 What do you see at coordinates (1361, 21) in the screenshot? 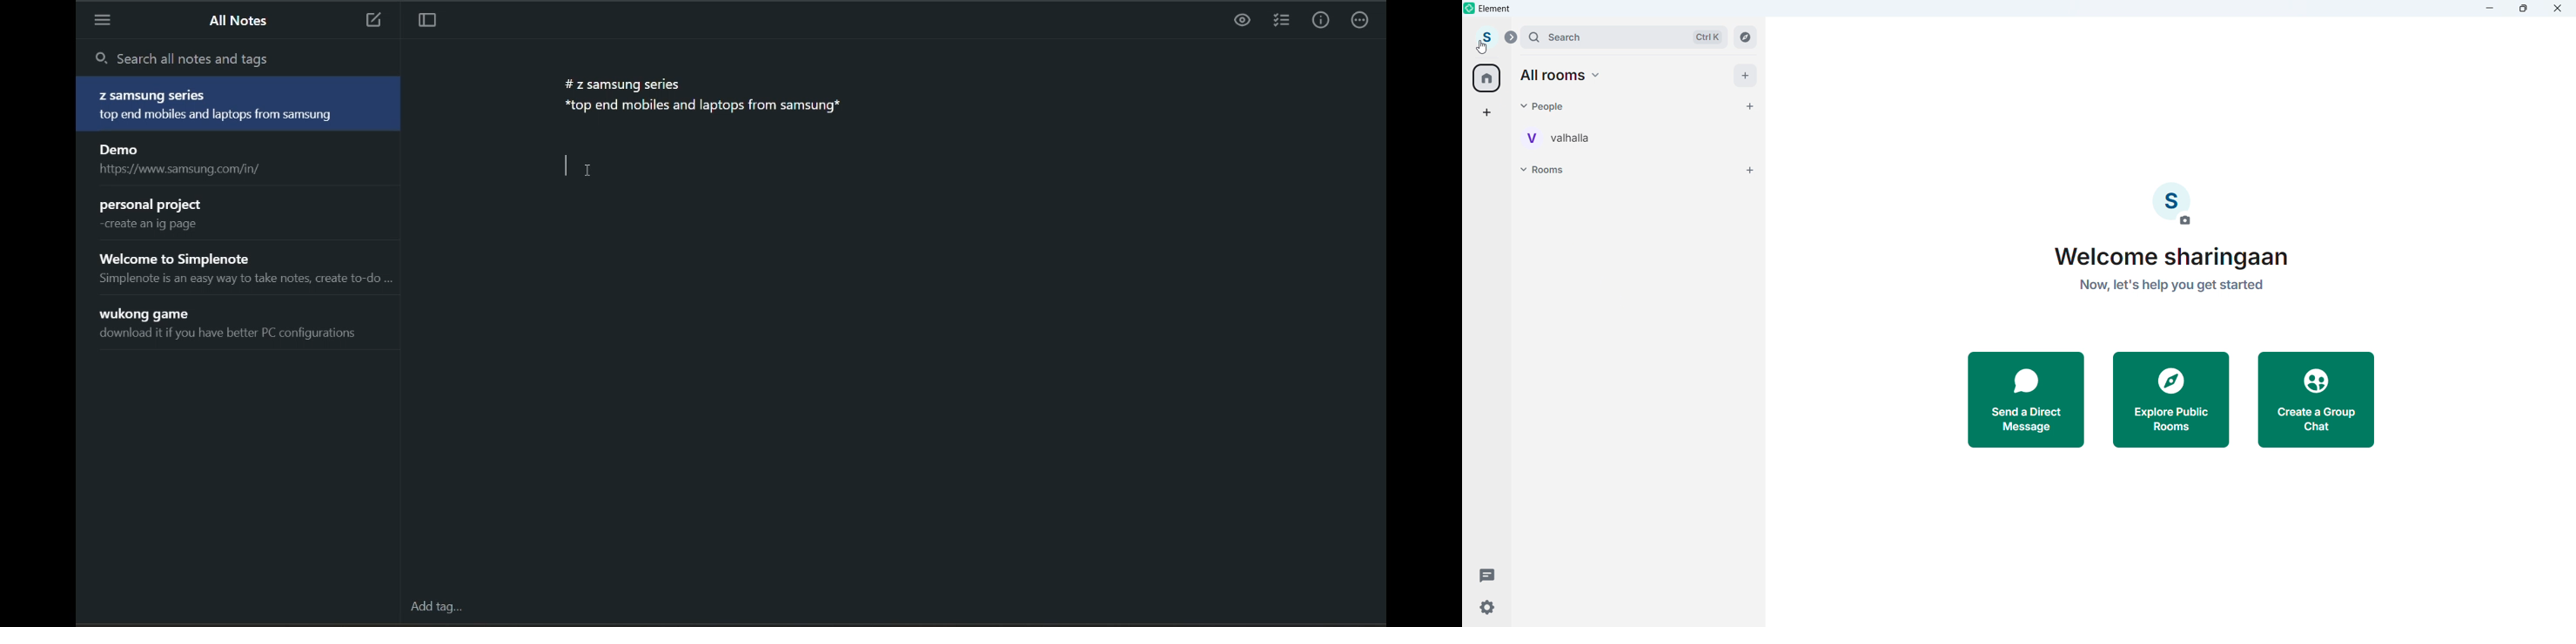
I see `actions` at bounding box center [1361, 21].